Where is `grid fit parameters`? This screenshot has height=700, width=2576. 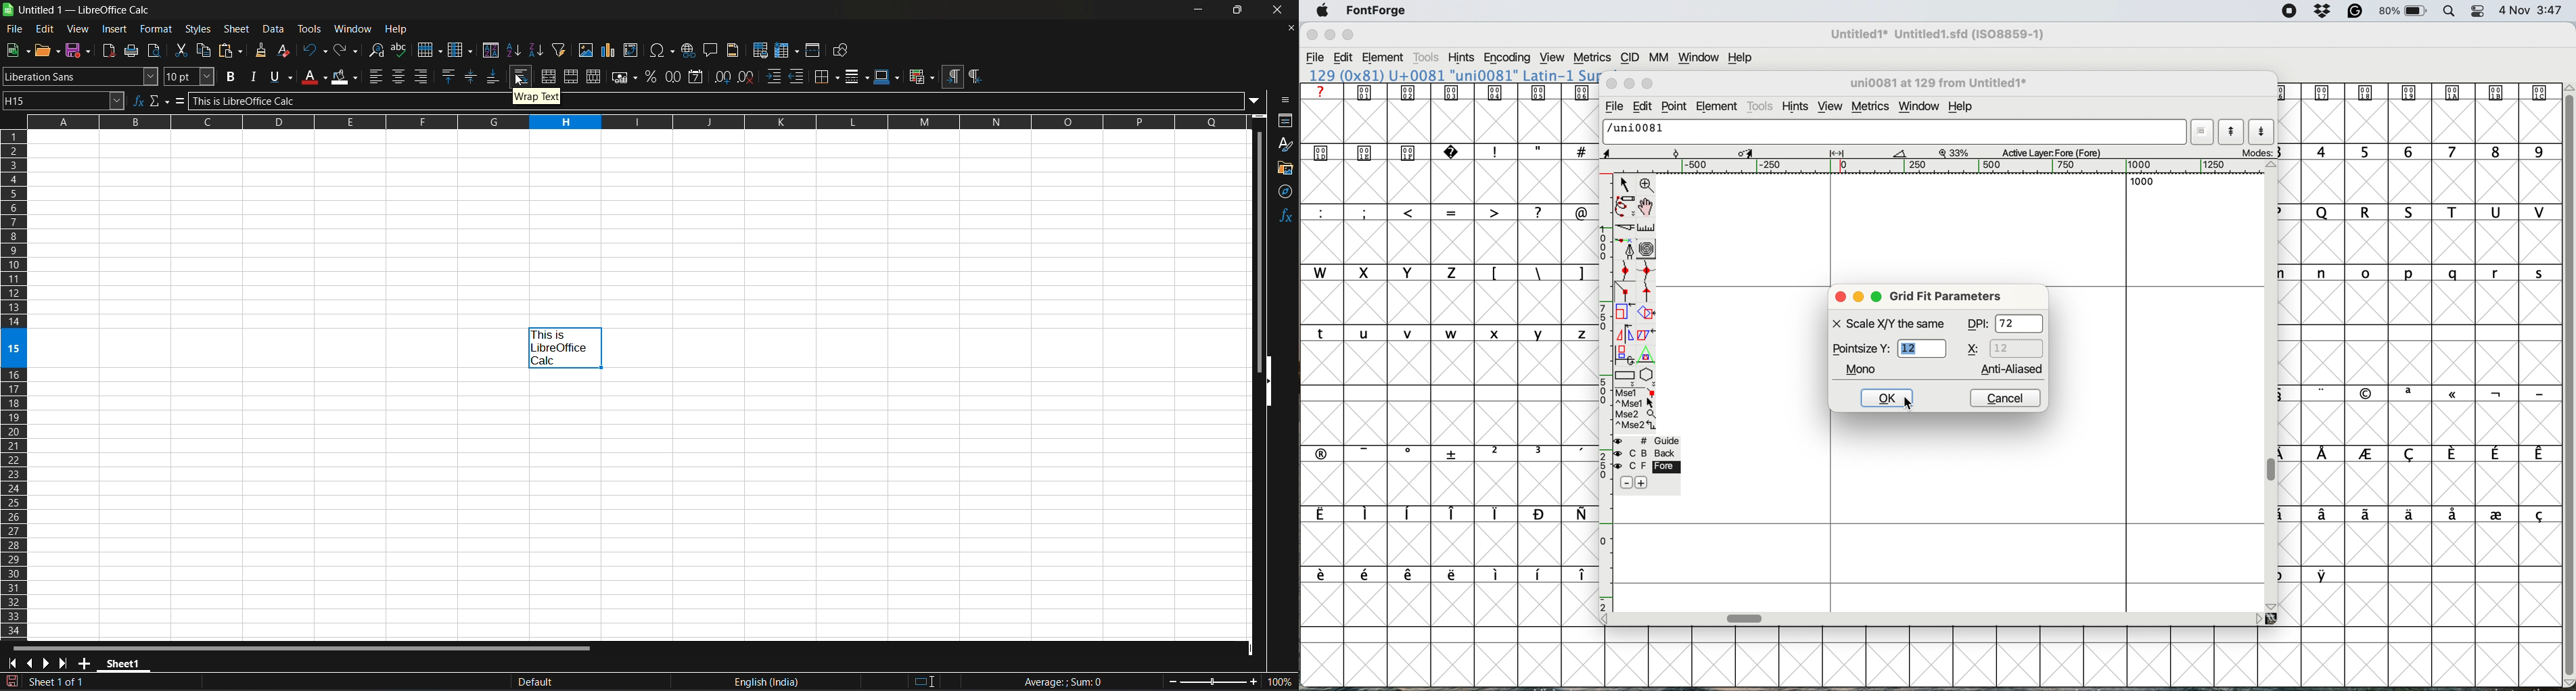 grid fit parameters is located at coordinates (1952, 297).